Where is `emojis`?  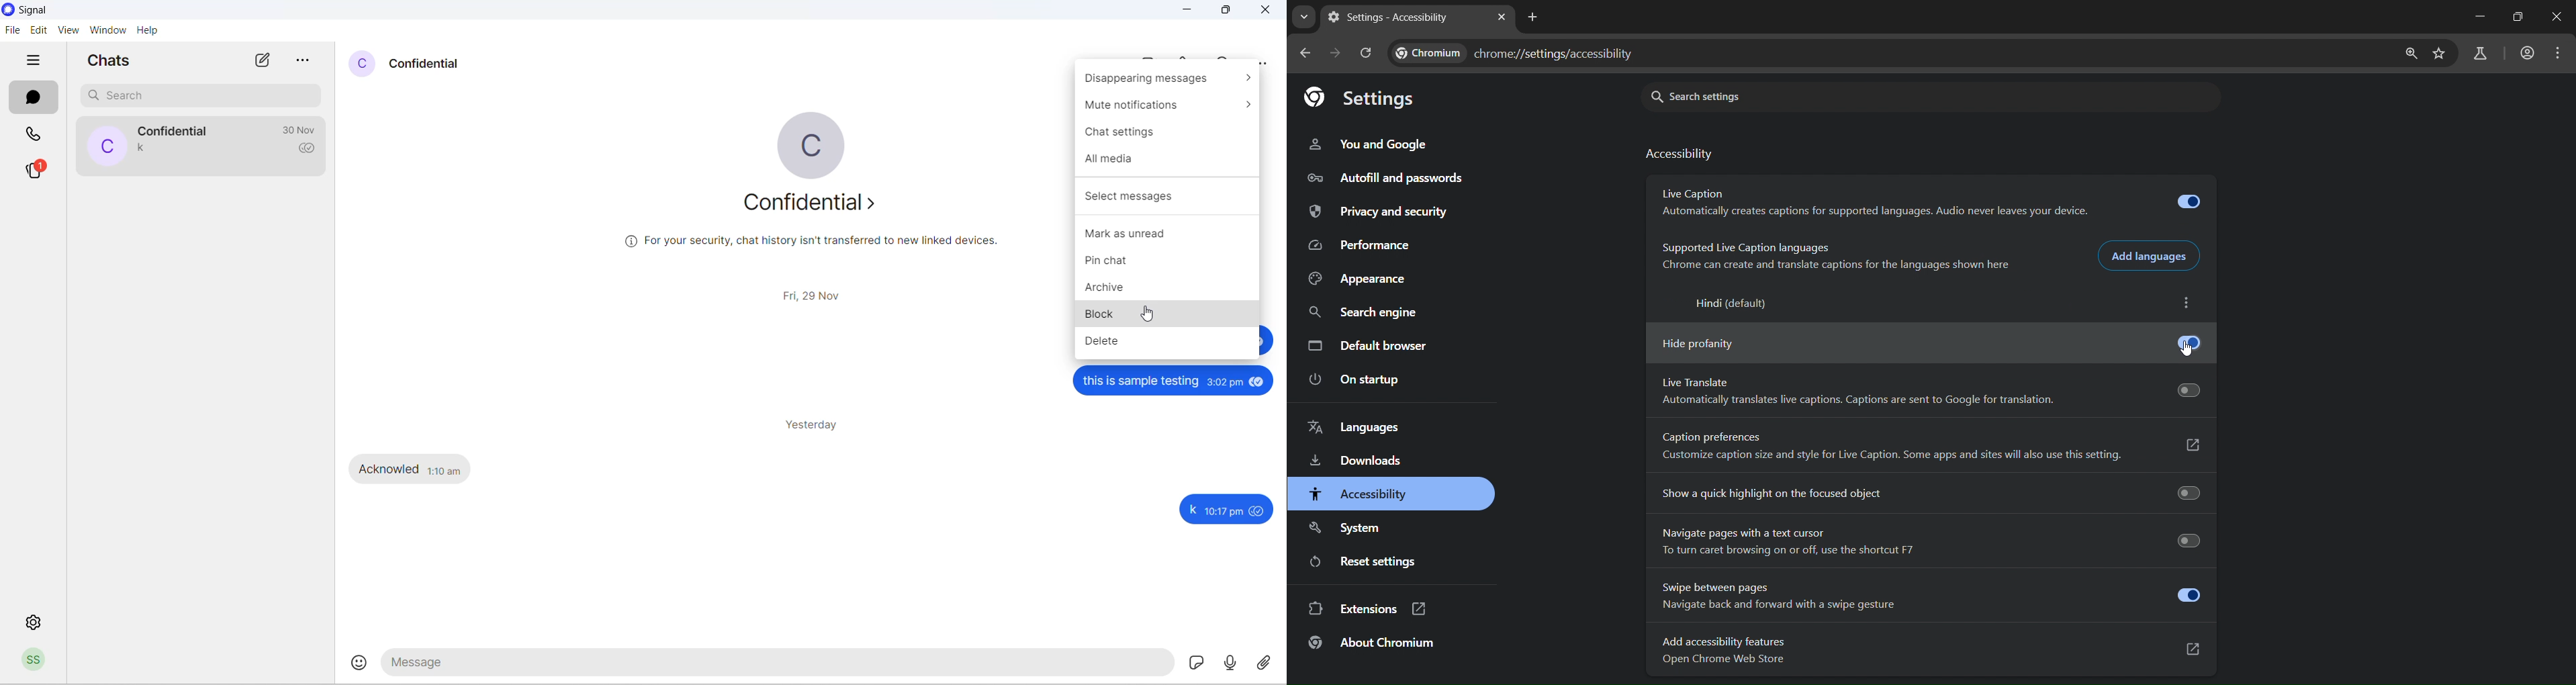 emojis is located at coordinates (357, 660).